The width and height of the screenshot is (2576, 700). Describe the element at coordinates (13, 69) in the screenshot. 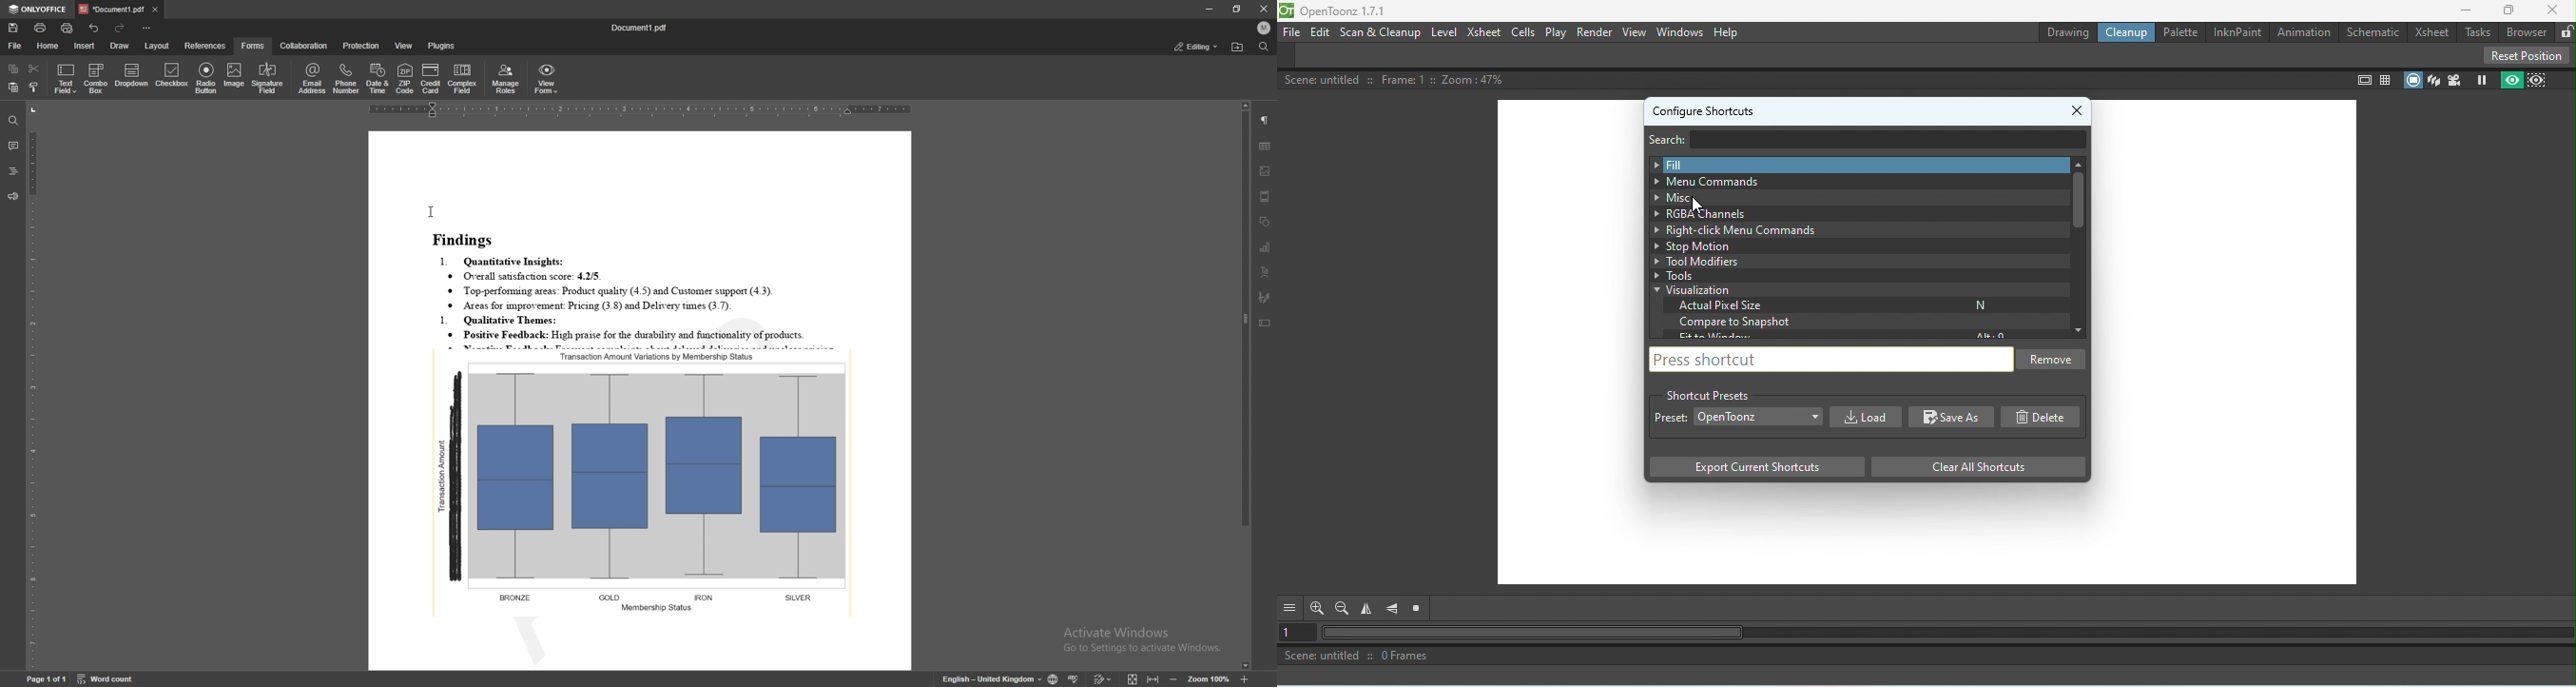

I see `copy` at that location.